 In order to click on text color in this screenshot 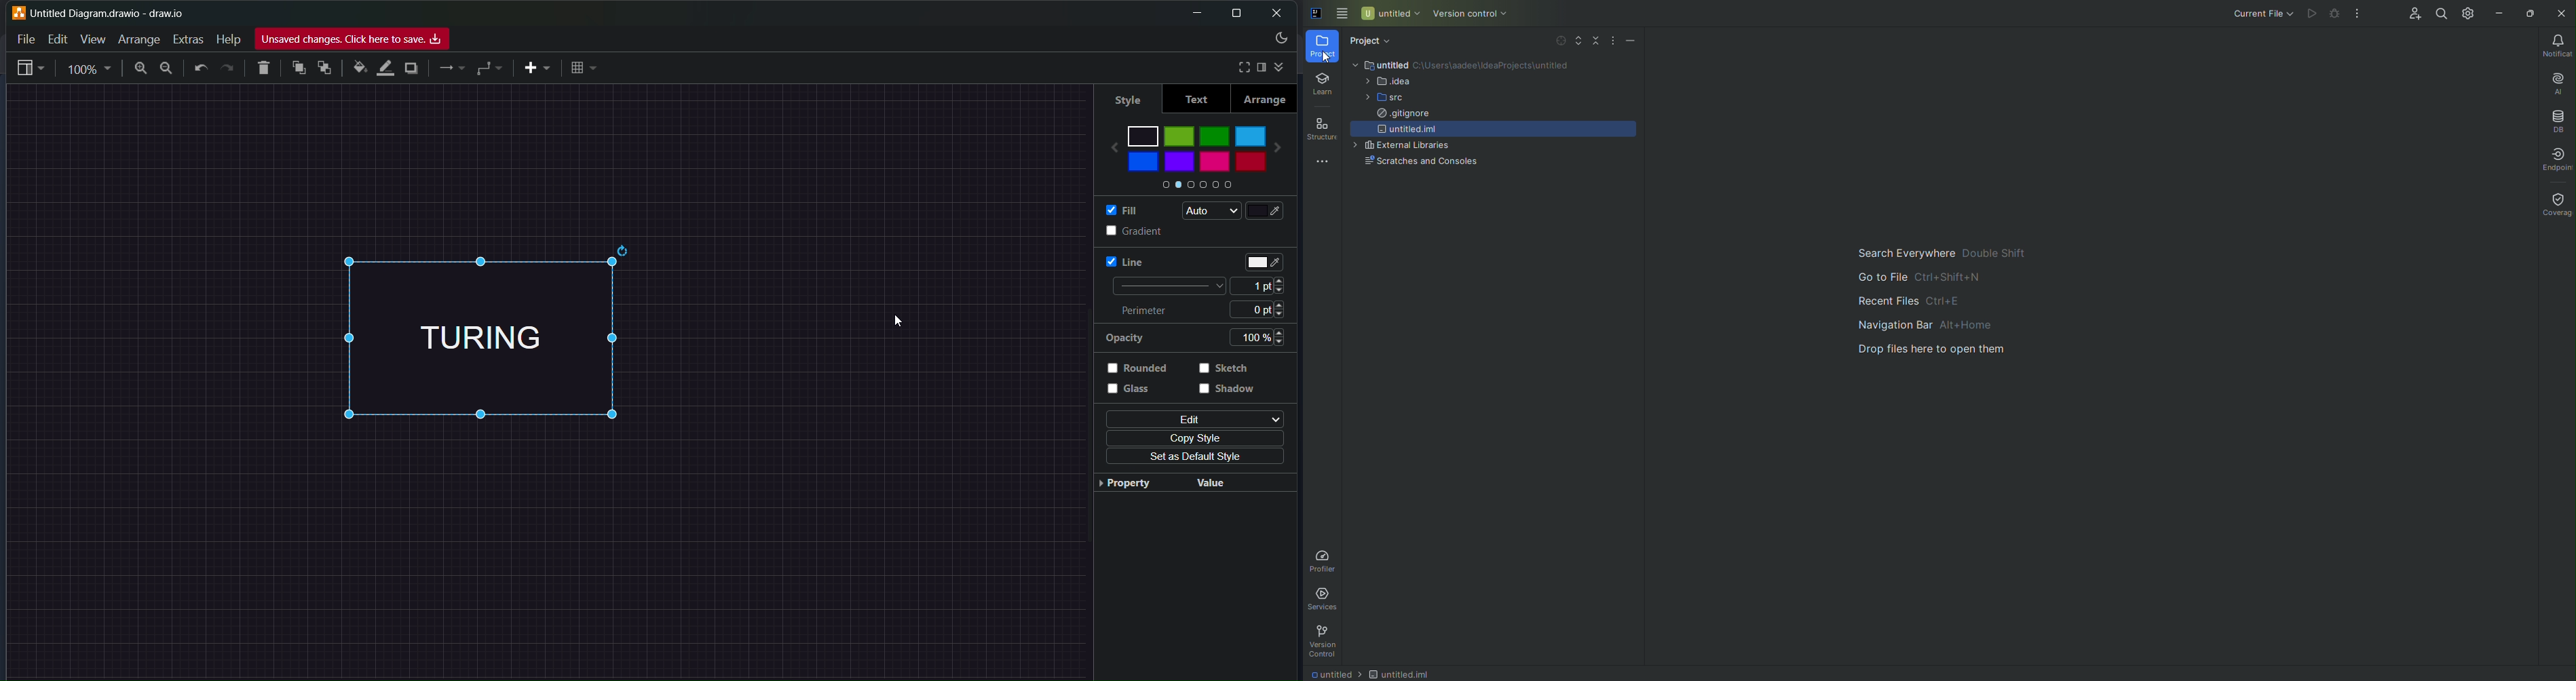, I will do `click(1266, 258)`.